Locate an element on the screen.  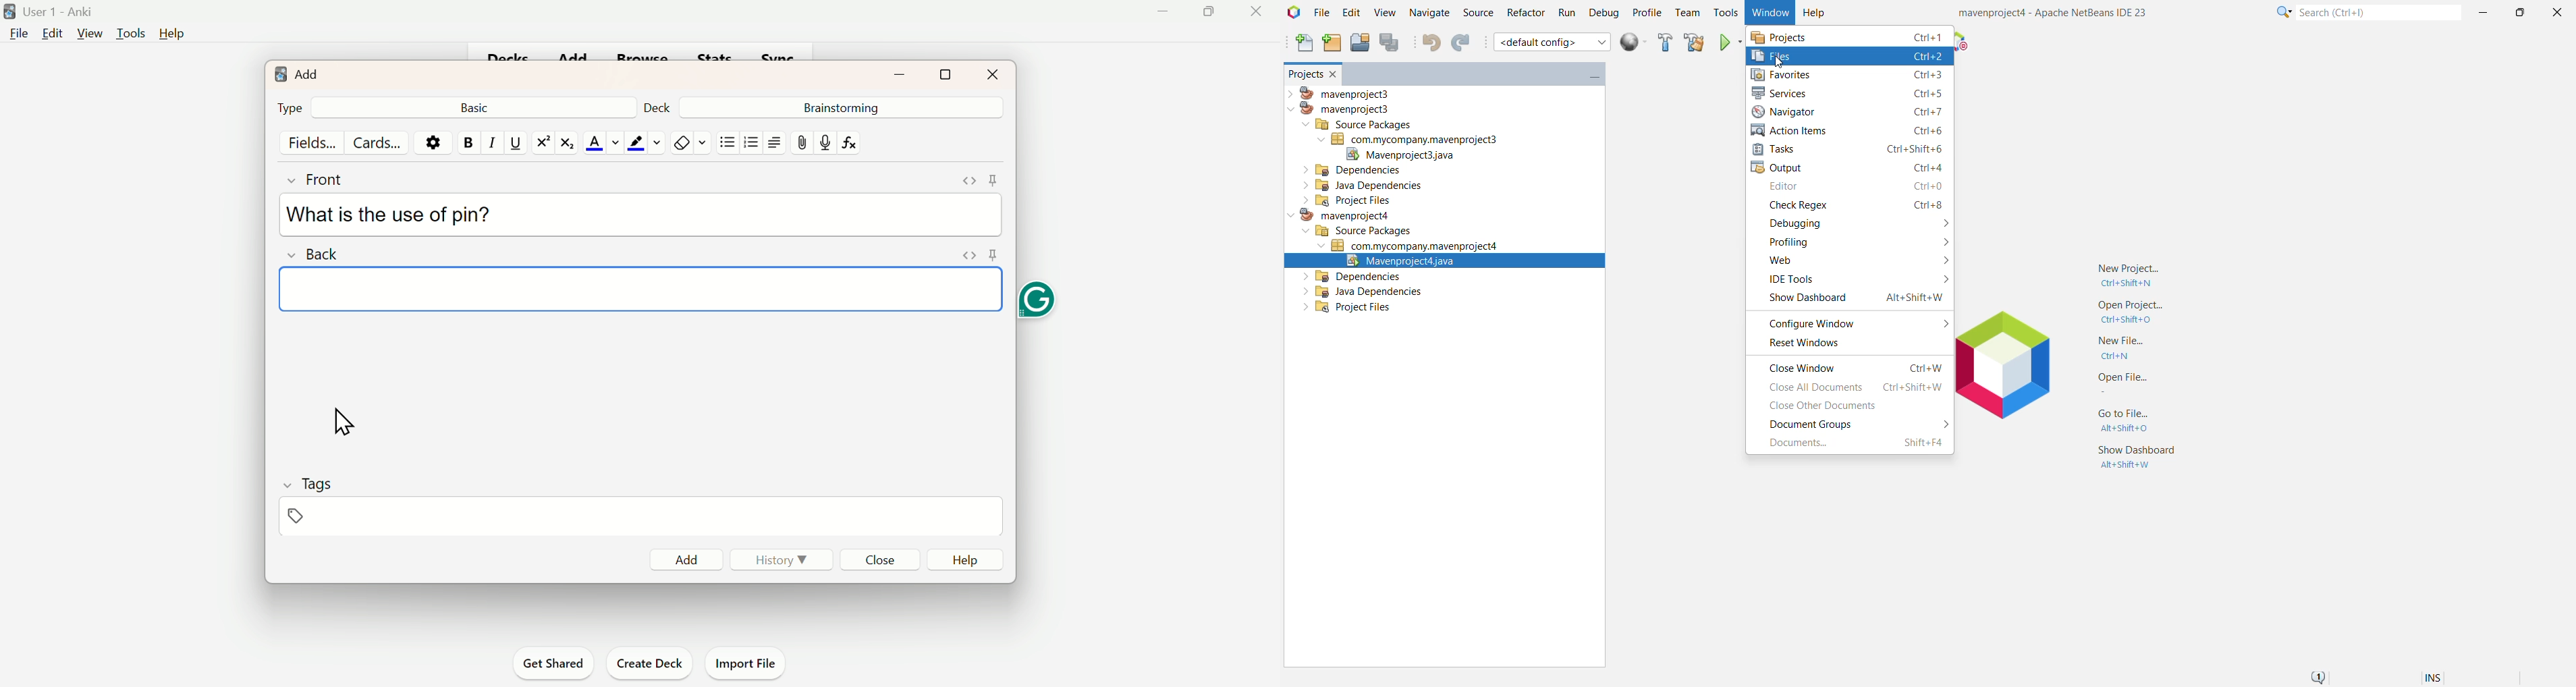
 is located at coordinates (297, 109).